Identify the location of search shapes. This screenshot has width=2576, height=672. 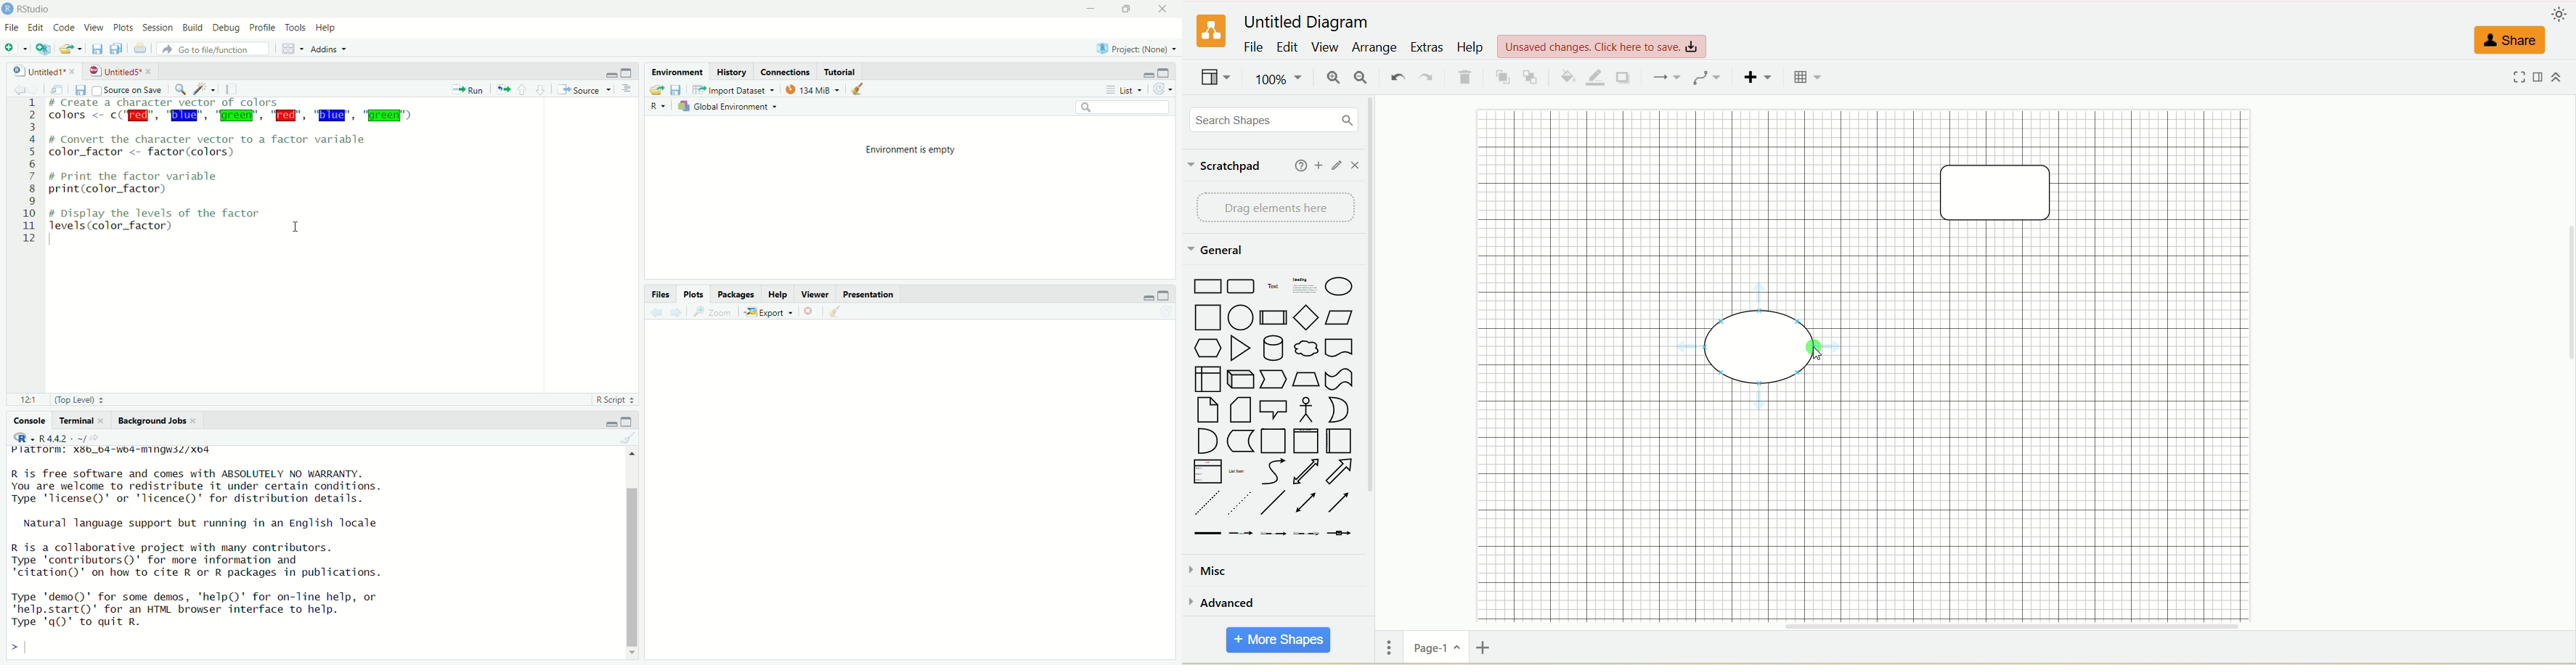
(1270, 121).